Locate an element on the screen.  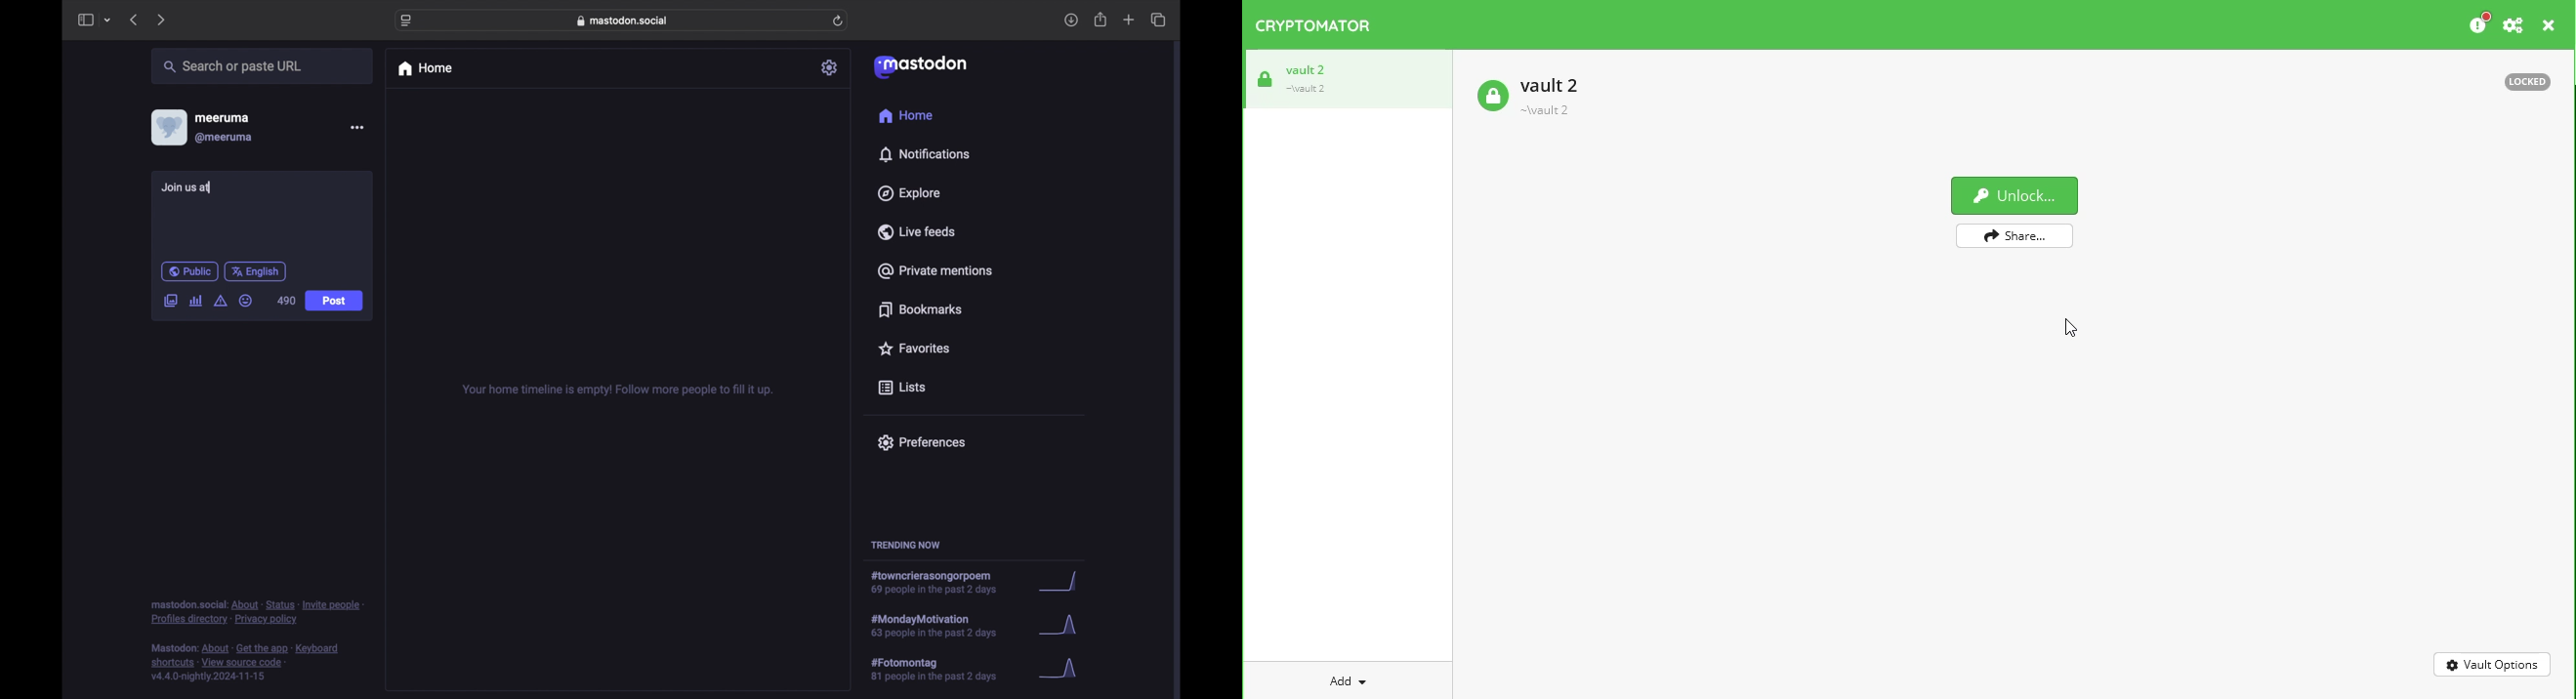
favorites is located at coordinates (913, 348).